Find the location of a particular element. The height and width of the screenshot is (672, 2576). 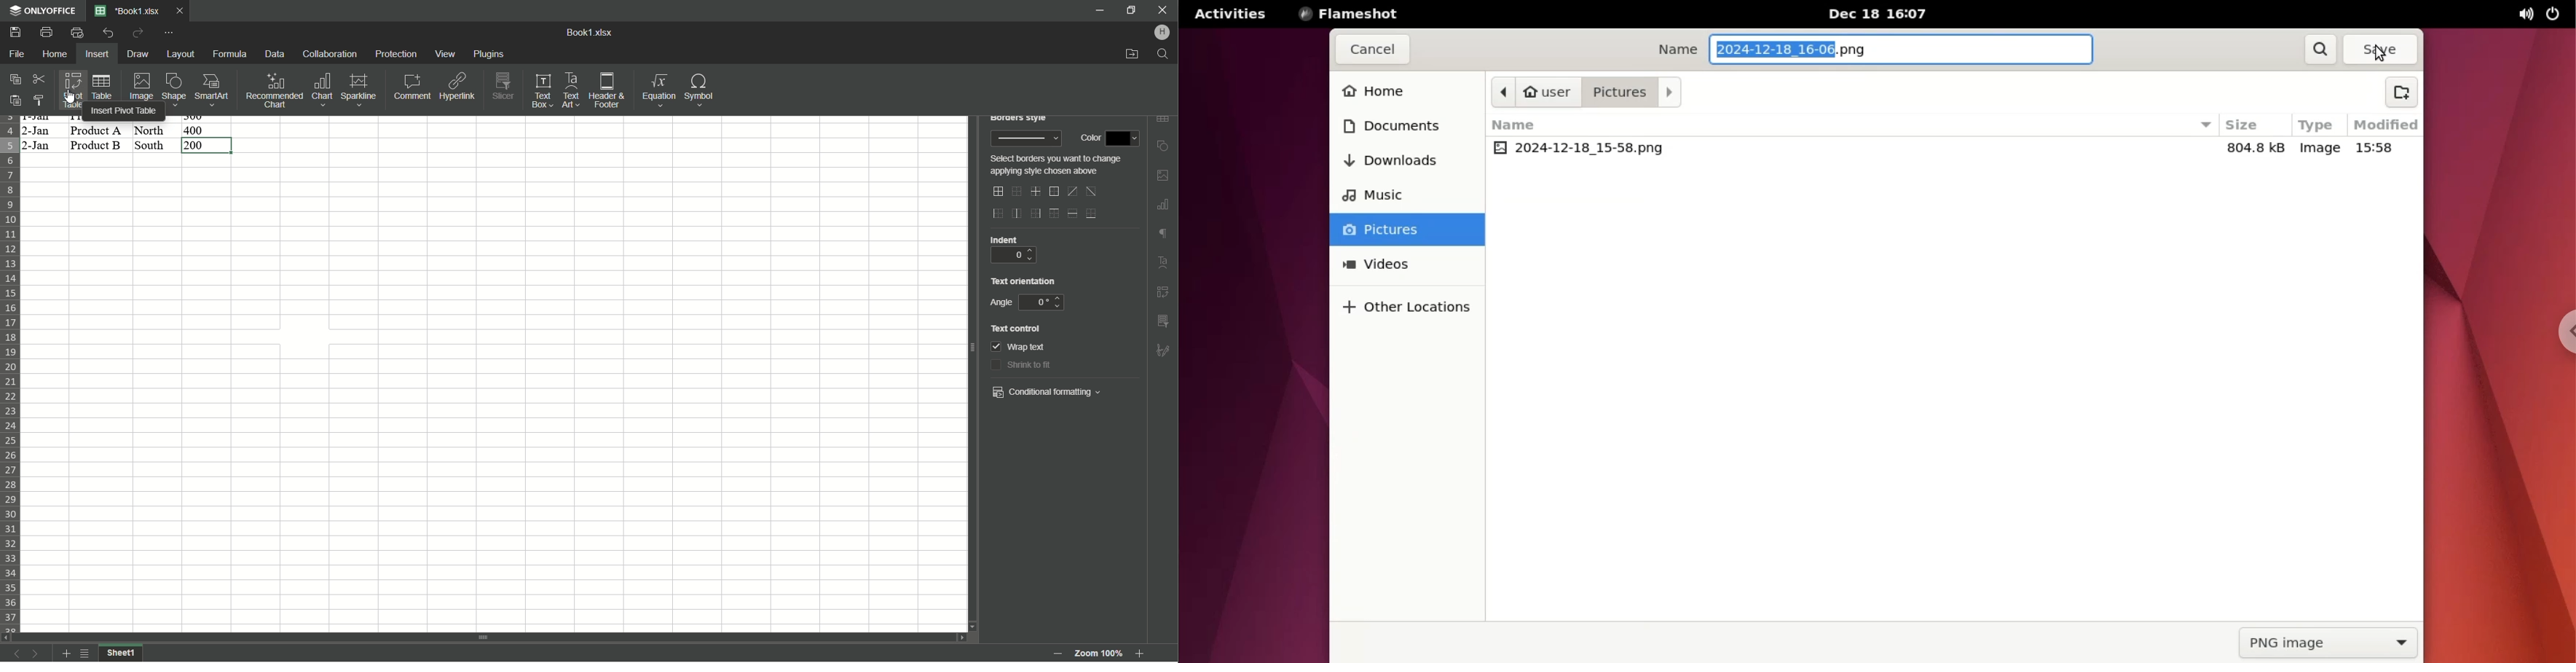

Collaboration is located at coordinates (328, 54).